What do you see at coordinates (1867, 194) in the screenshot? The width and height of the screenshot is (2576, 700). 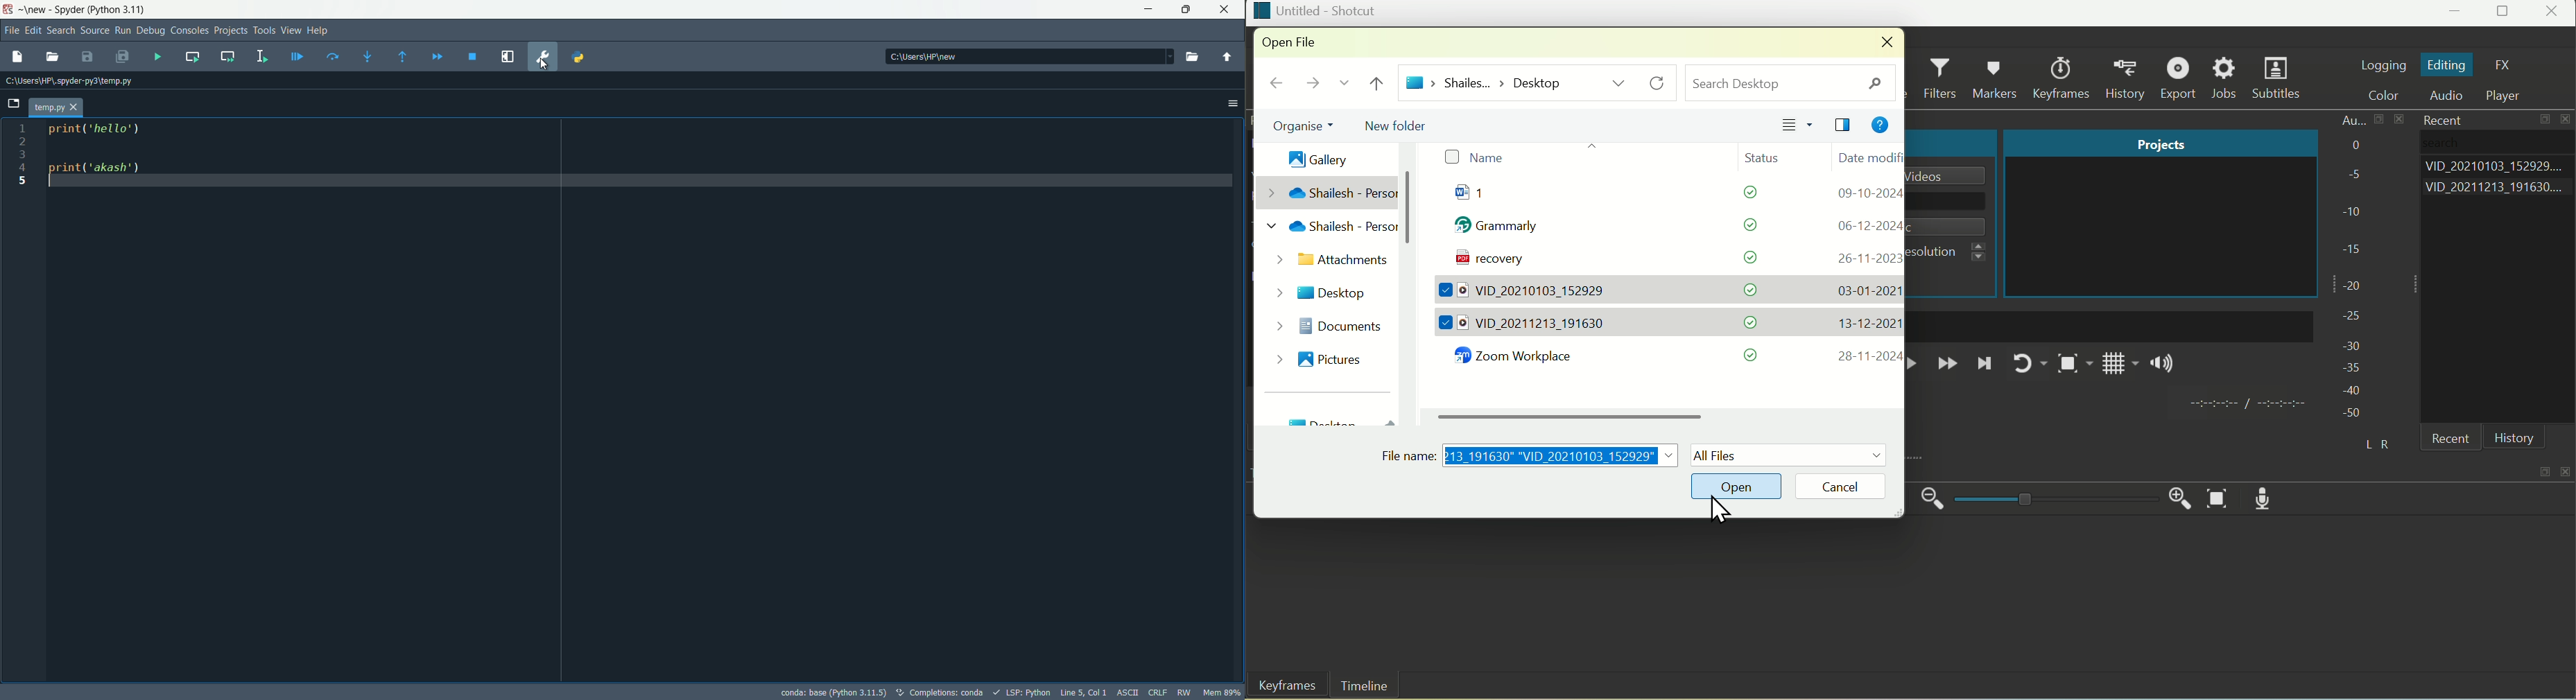 I see `date` at bounding box center [1867, 194].